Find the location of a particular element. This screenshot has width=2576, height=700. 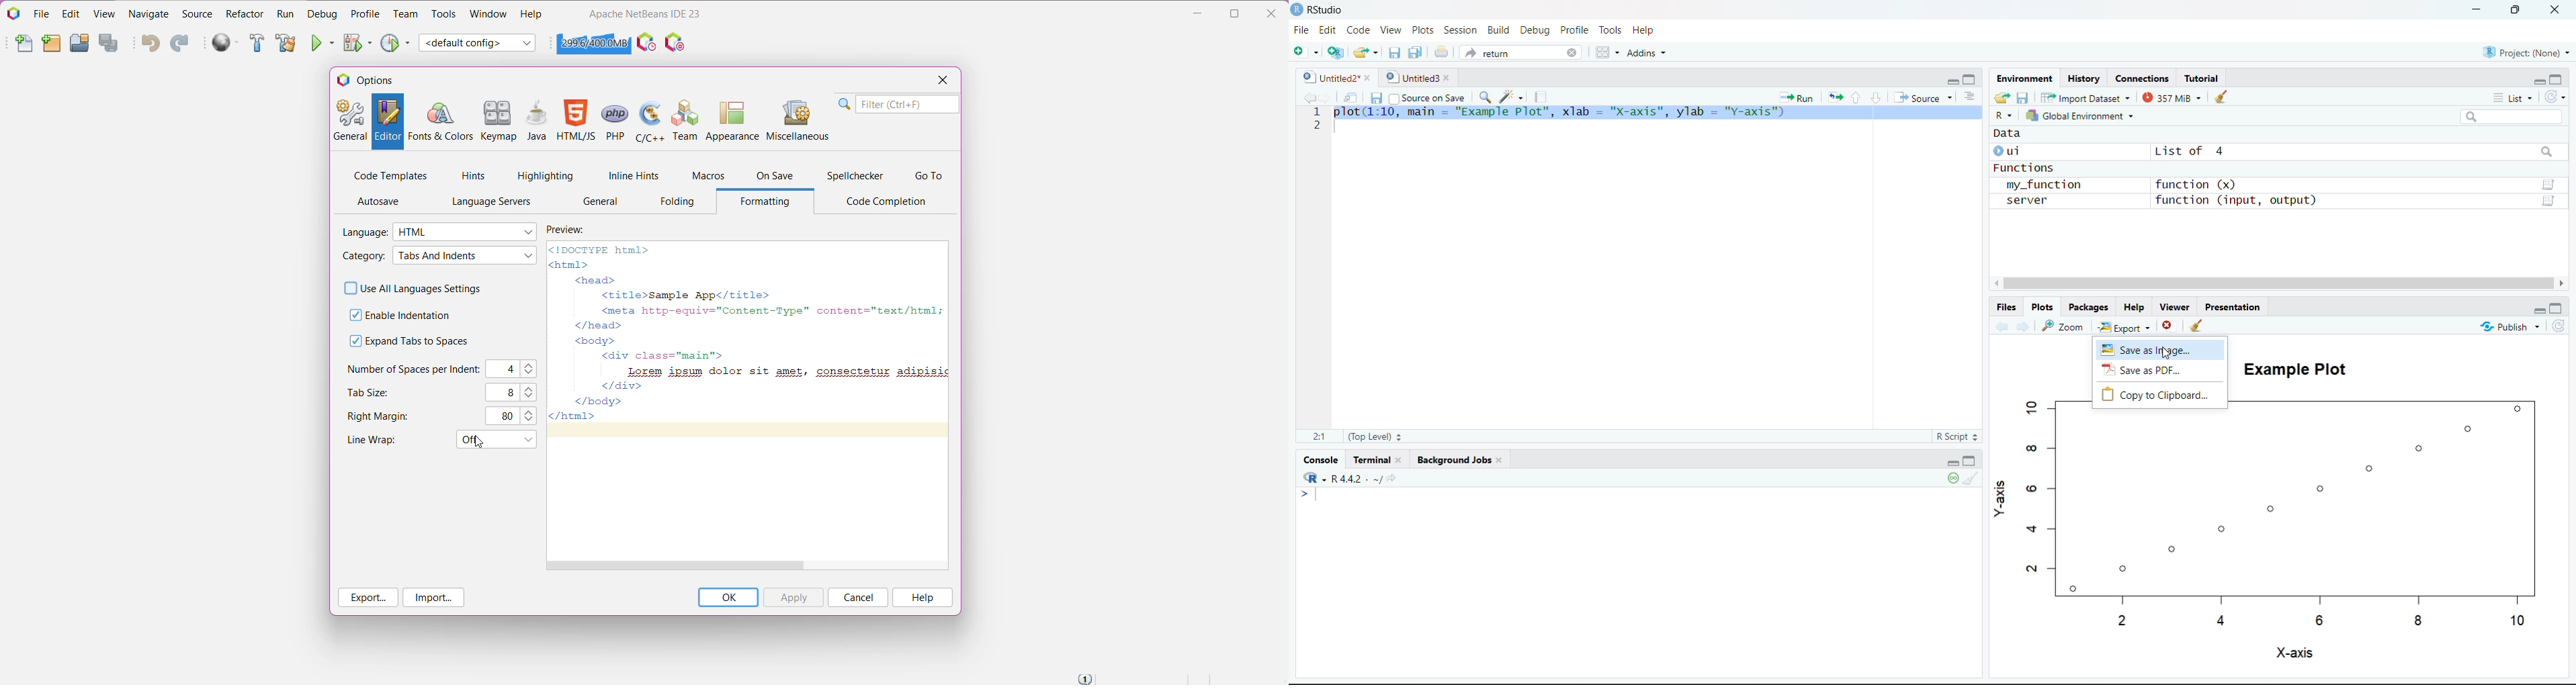

Workspace panes is located at coordinates (1605, 52).